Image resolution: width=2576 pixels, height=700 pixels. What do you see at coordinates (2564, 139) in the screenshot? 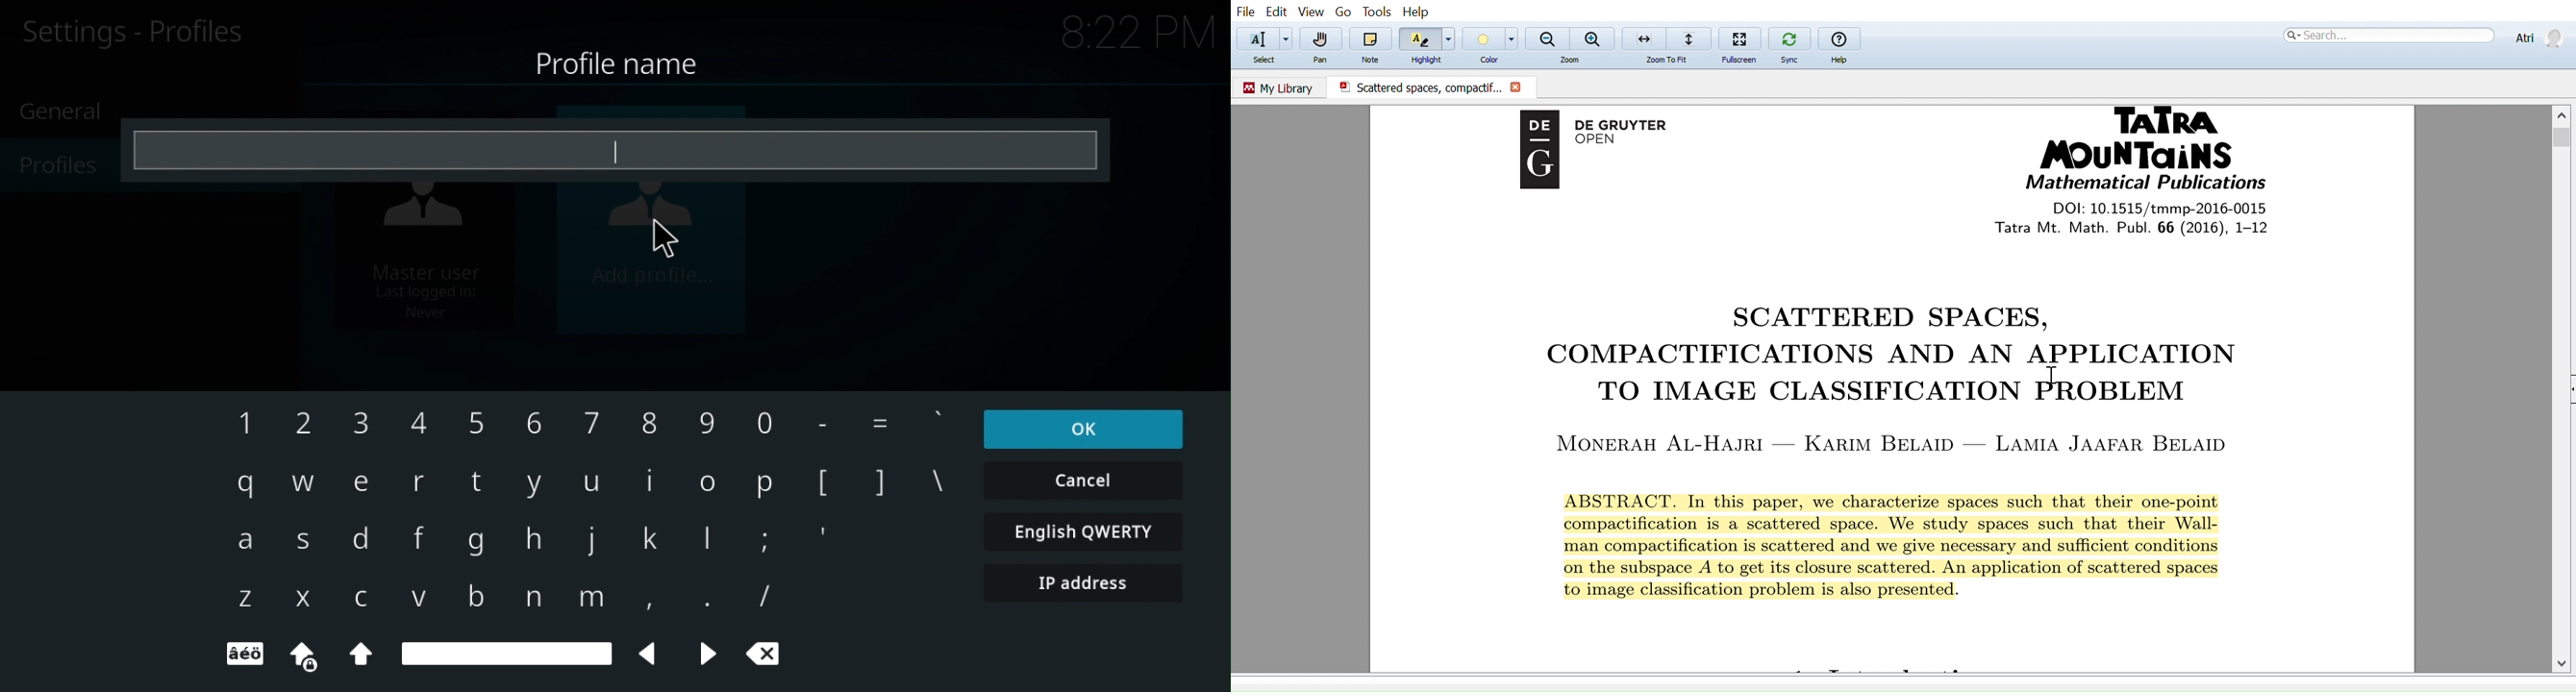
I see `Vertical scrollbar` at bounding box center [2564, 139].